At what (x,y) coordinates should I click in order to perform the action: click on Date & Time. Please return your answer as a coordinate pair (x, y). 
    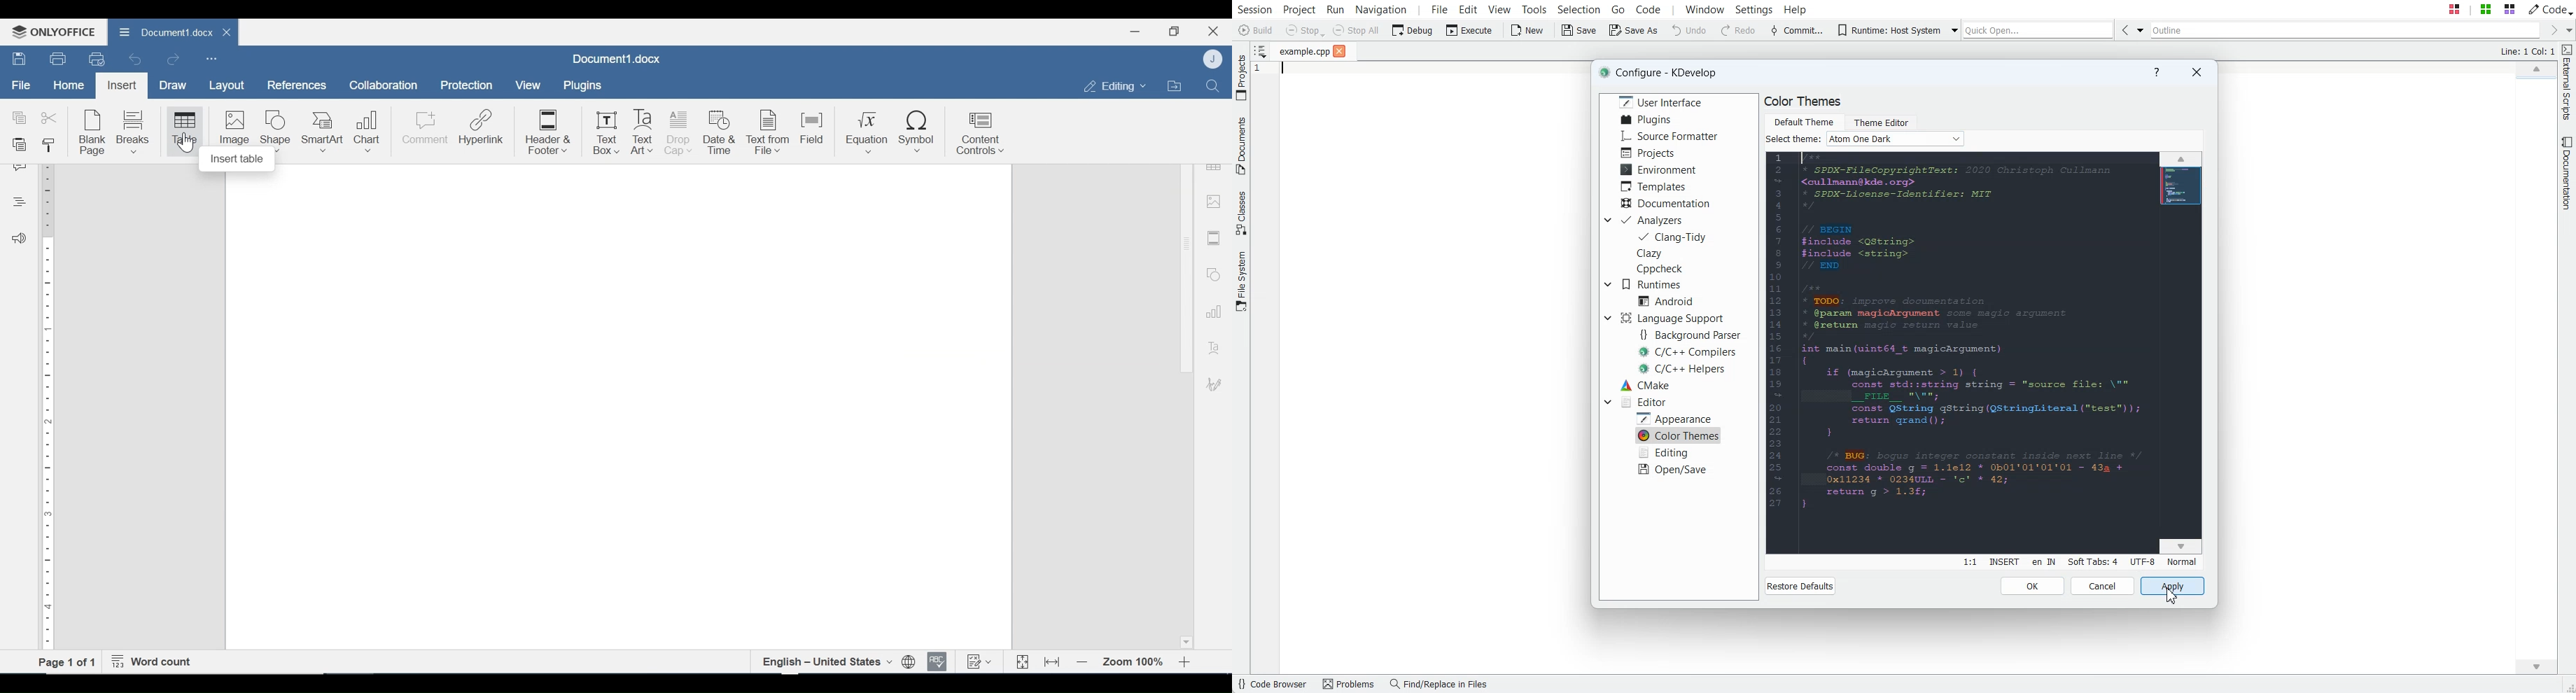
    Looking at the image, I should click on (721, 133).